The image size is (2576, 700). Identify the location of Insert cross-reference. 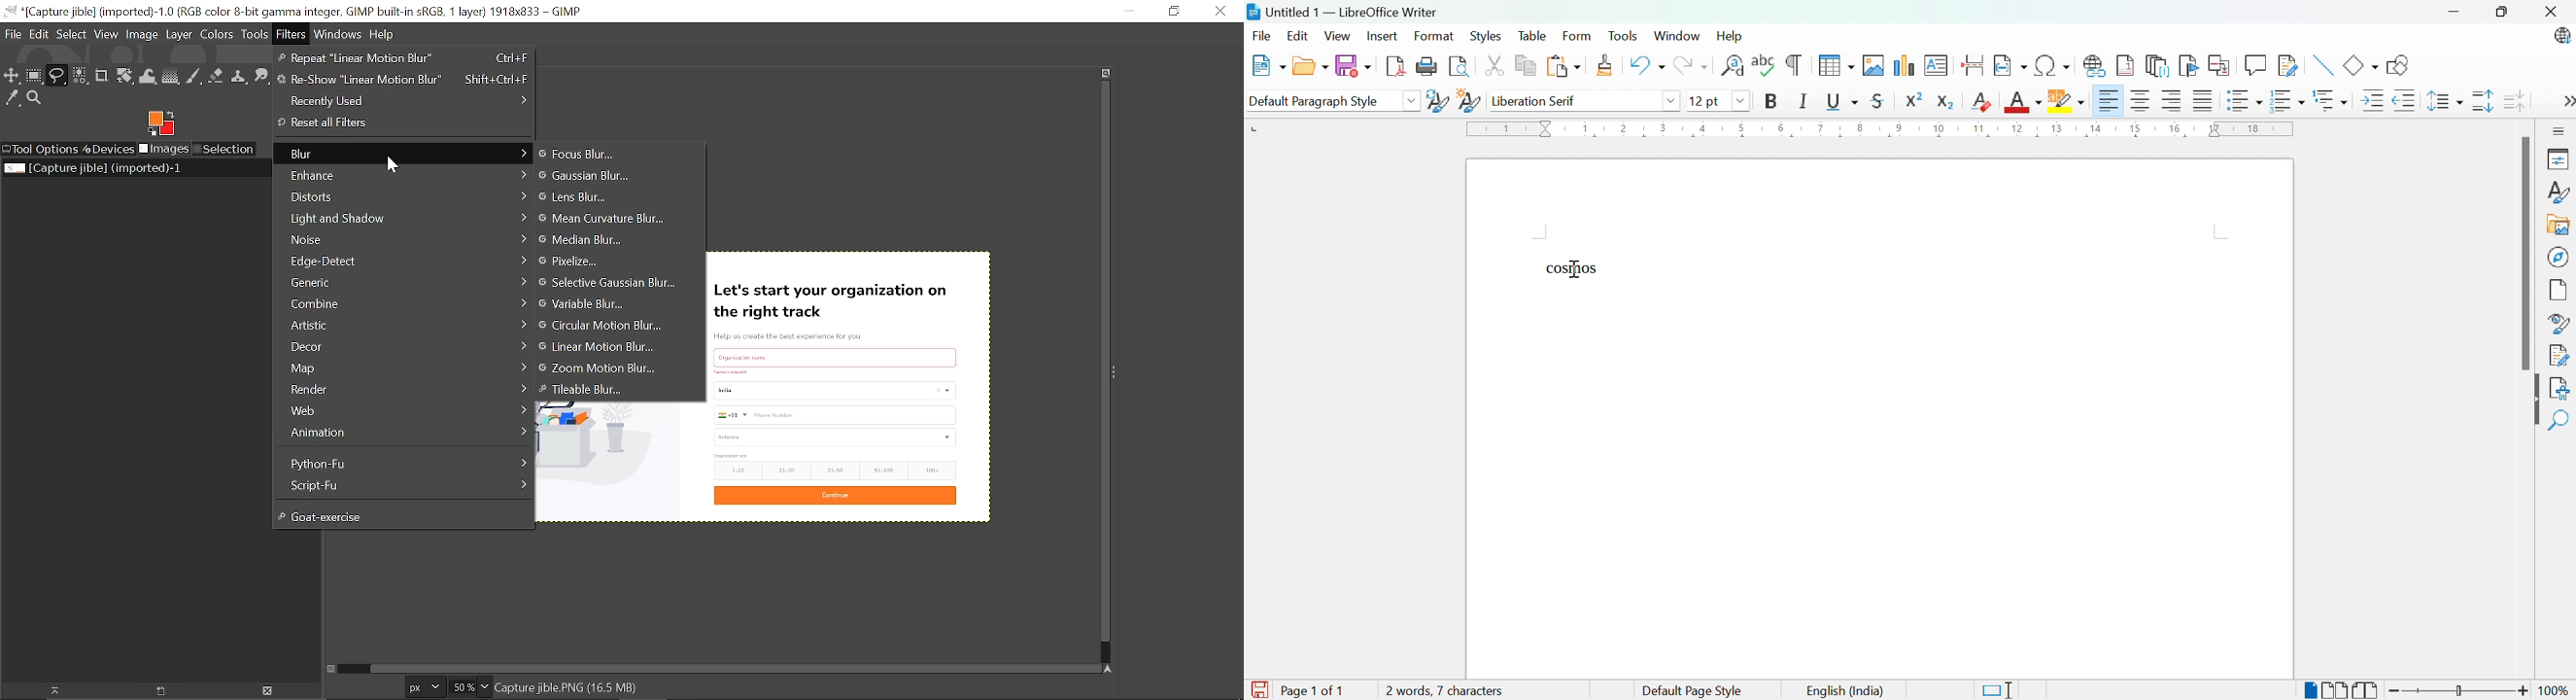
(2219, 65).